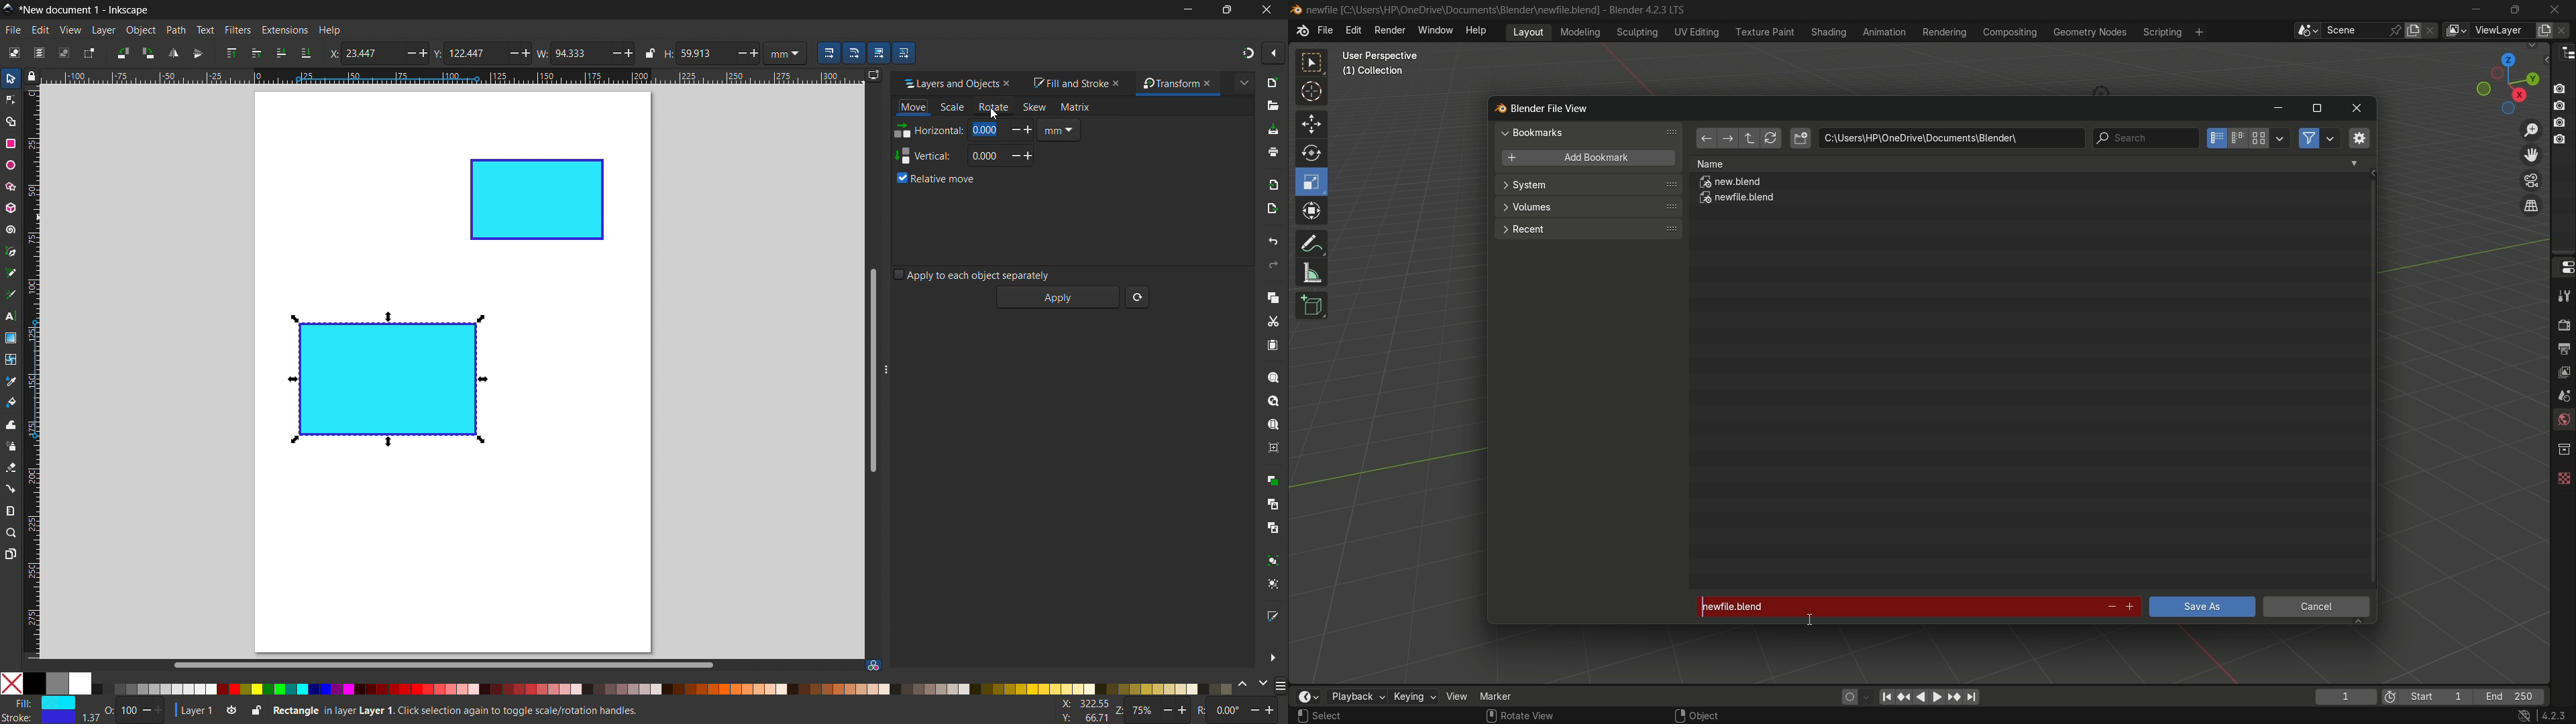  Describe the element at coordinates (1274, 560) in the screenshot. I see `group` at that location.